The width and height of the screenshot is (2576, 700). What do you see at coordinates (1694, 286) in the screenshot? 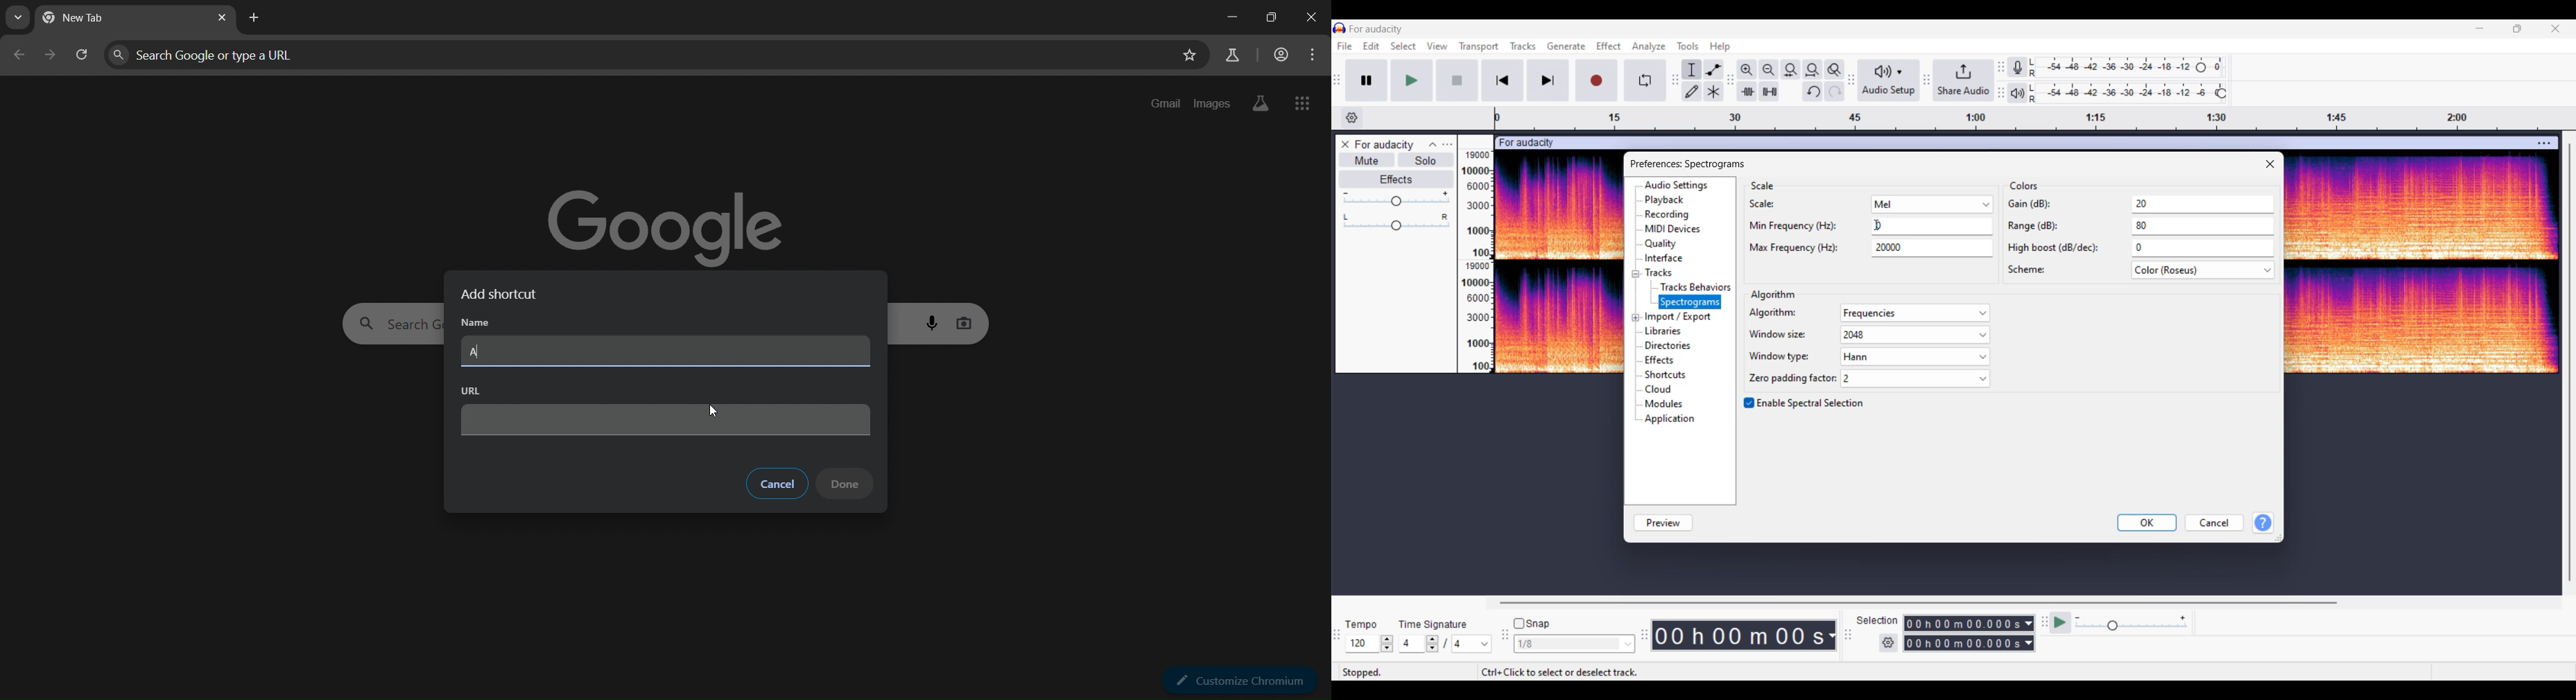
I see `tracks behaviors` at bounding box center [1694, 286].